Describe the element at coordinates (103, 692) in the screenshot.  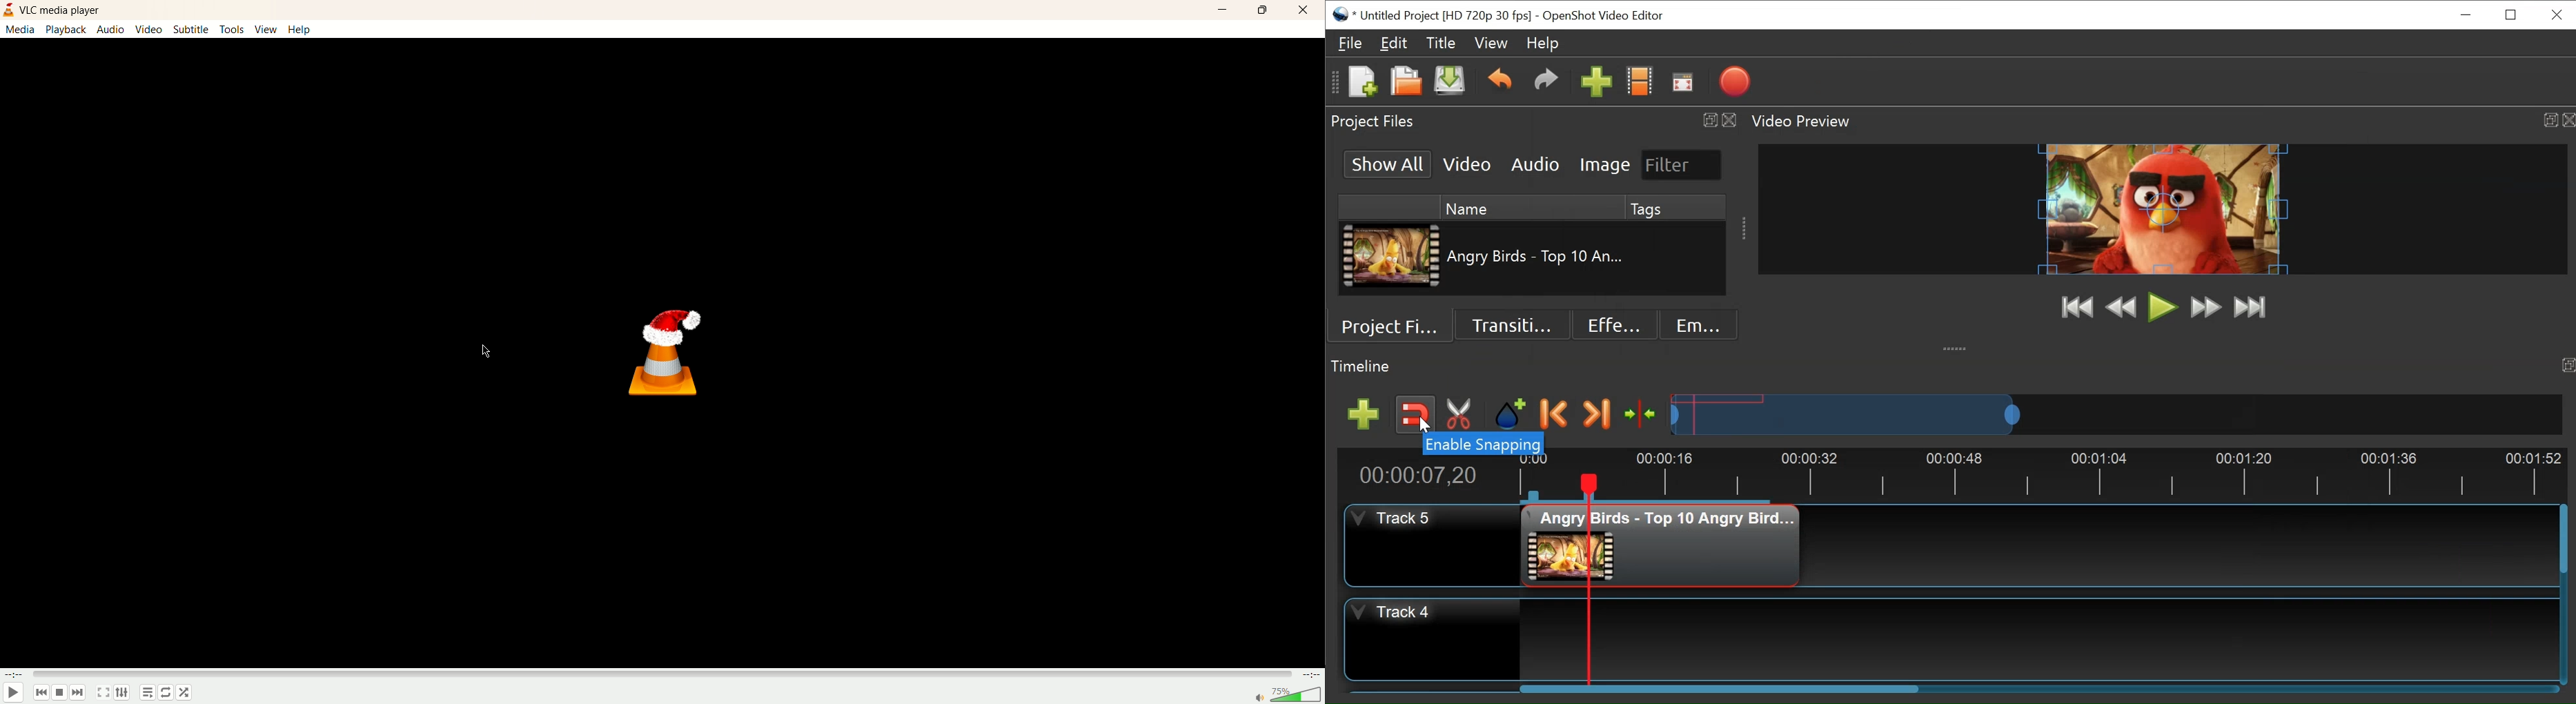
I see `fullscreen` at that location.